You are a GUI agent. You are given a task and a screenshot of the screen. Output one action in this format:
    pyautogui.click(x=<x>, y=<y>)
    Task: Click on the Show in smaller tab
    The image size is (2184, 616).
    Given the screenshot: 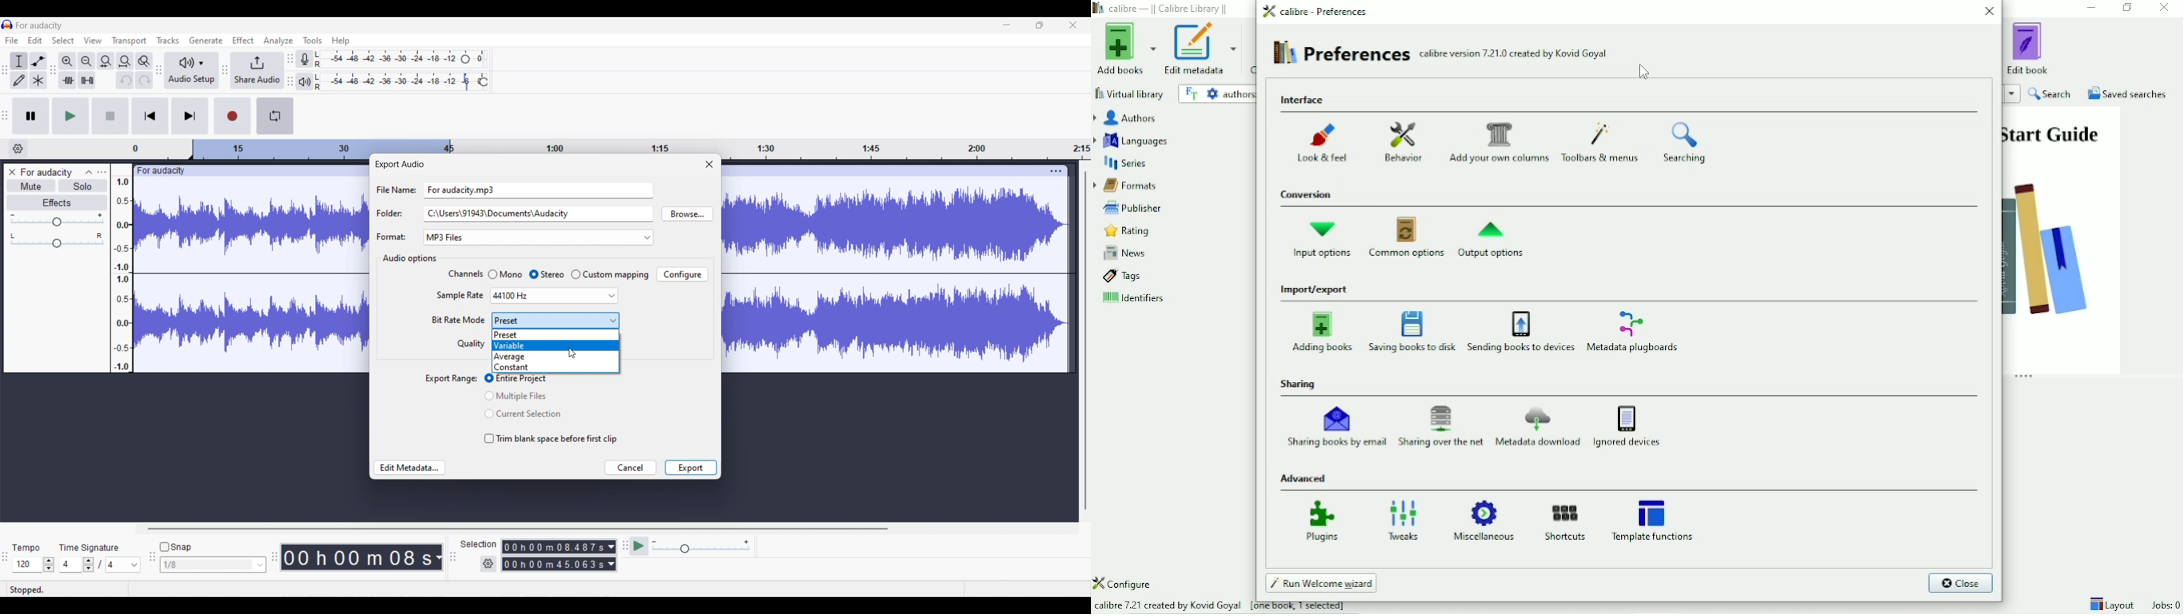 What is the action you would take?
    pyautogui.click(x=1040, y=25)
    